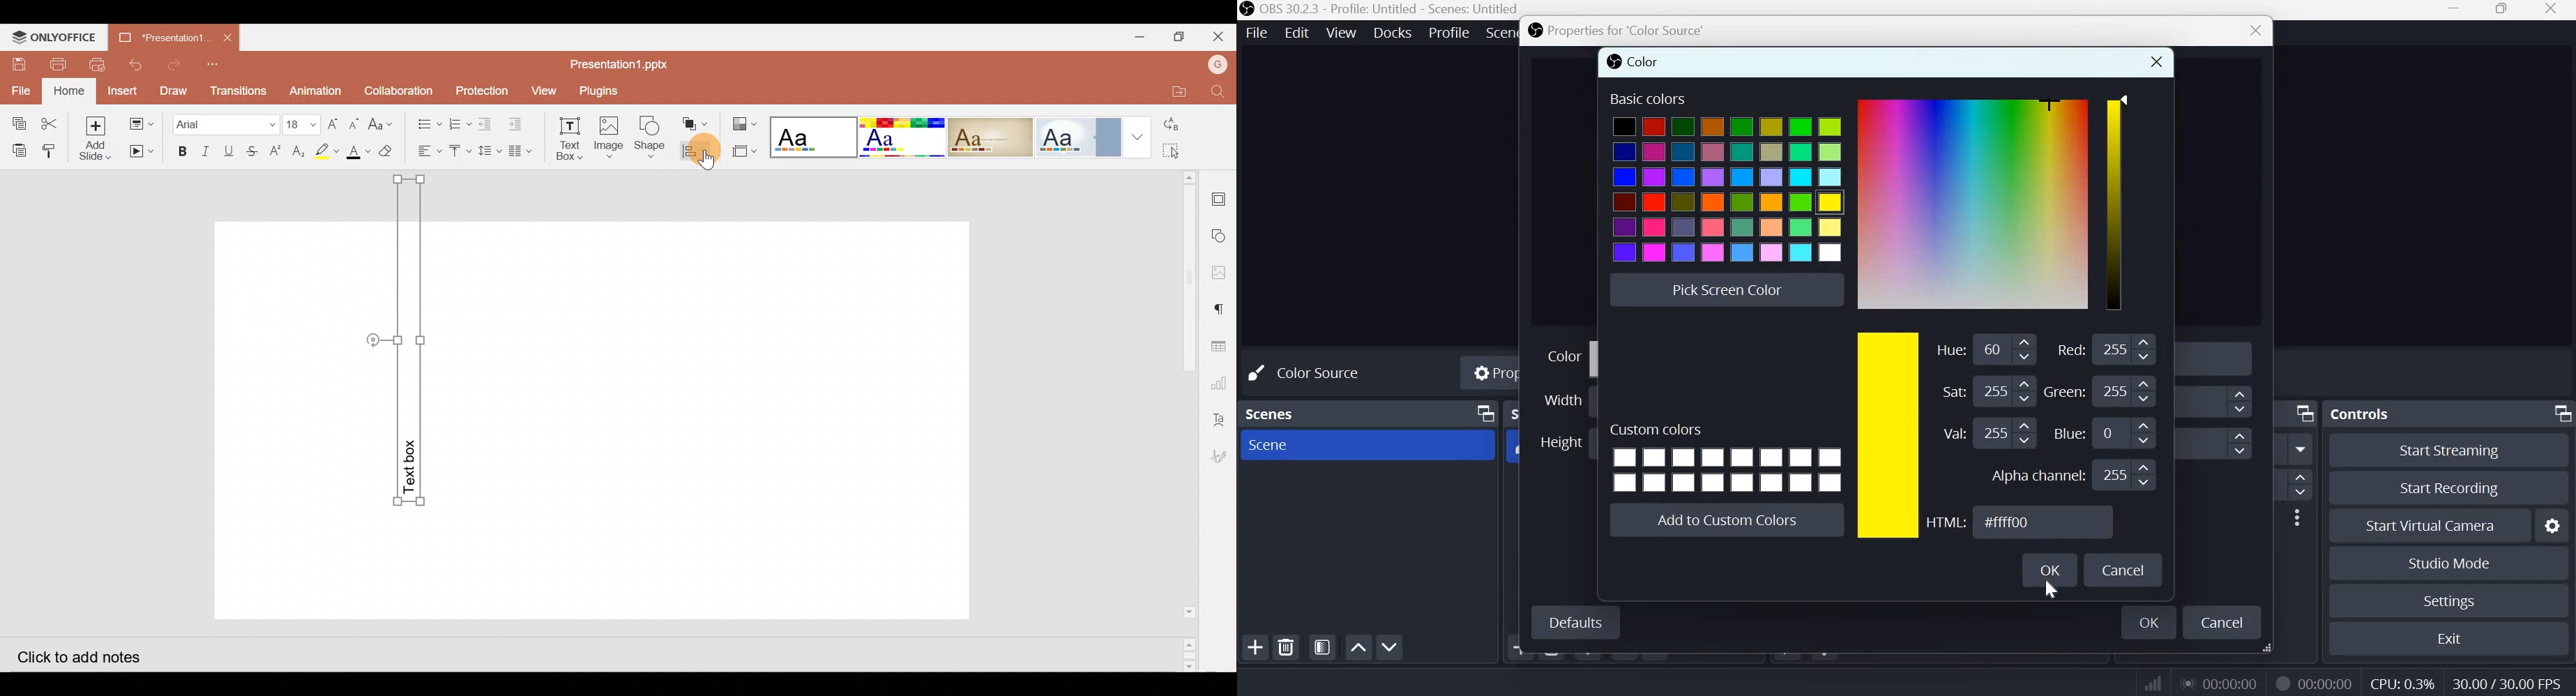 This screenshot has height=700, width=2576. I want to click on Font size, so click(303, 124).